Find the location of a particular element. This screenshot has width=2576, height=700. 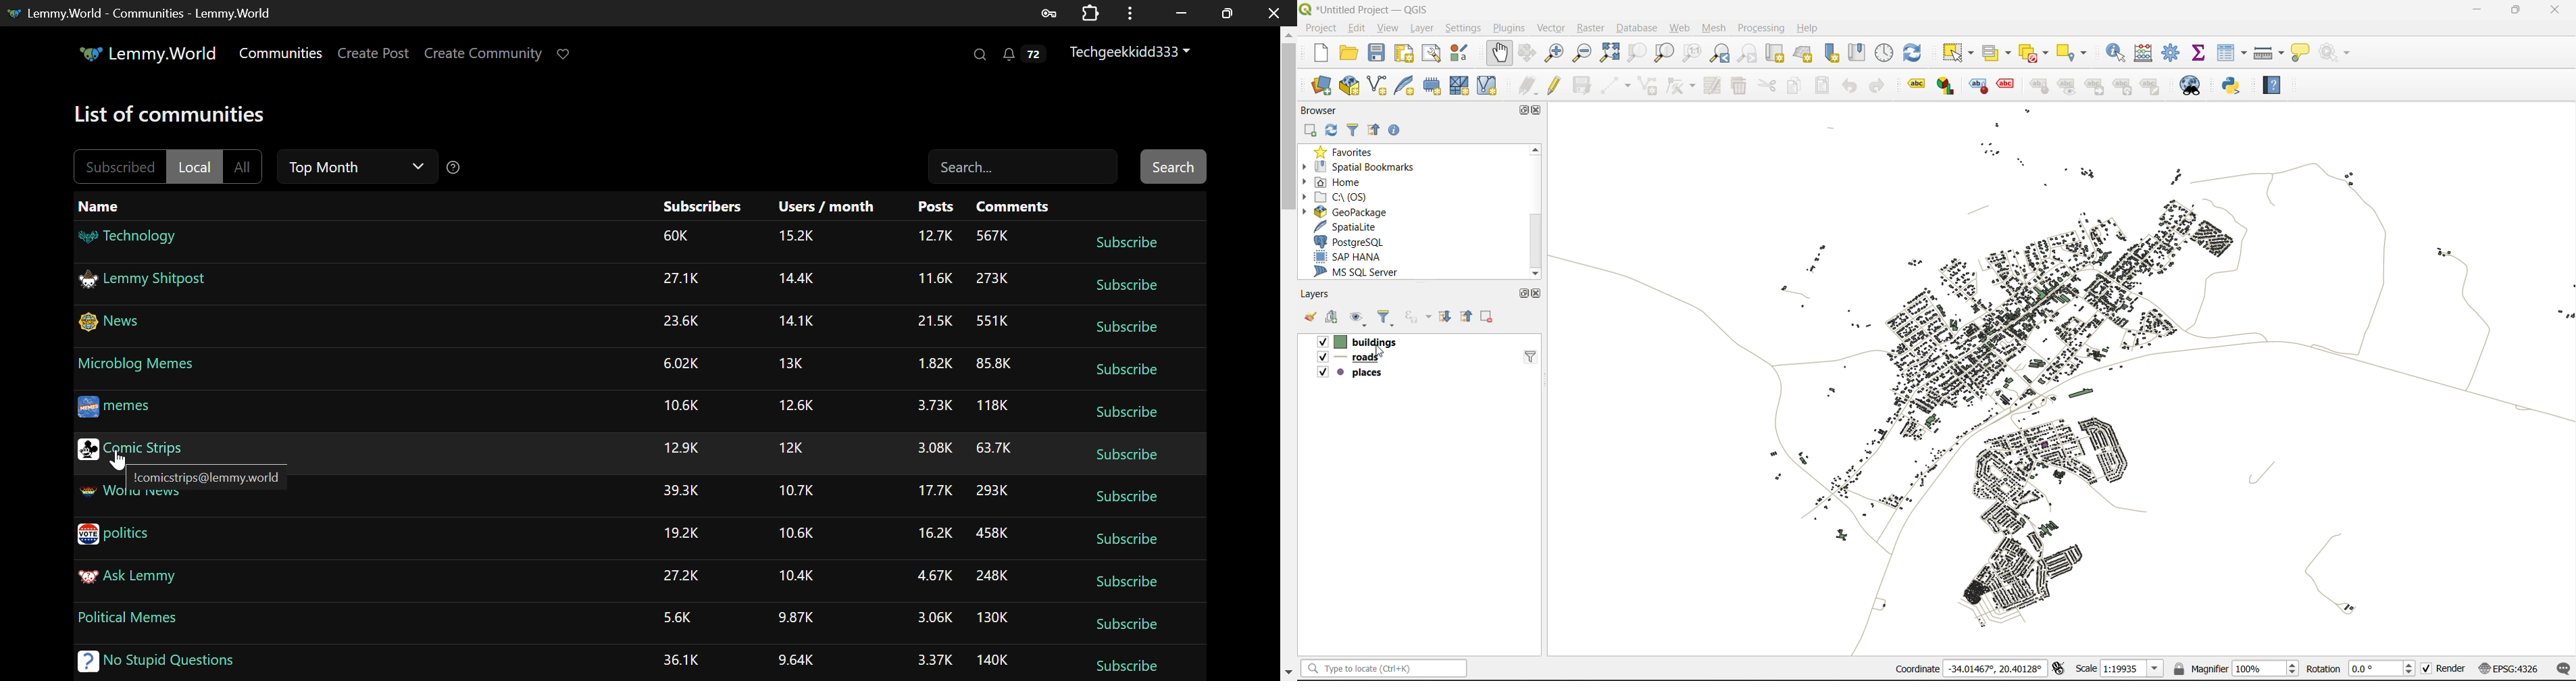

roads is located at coordinates (1342, 358).